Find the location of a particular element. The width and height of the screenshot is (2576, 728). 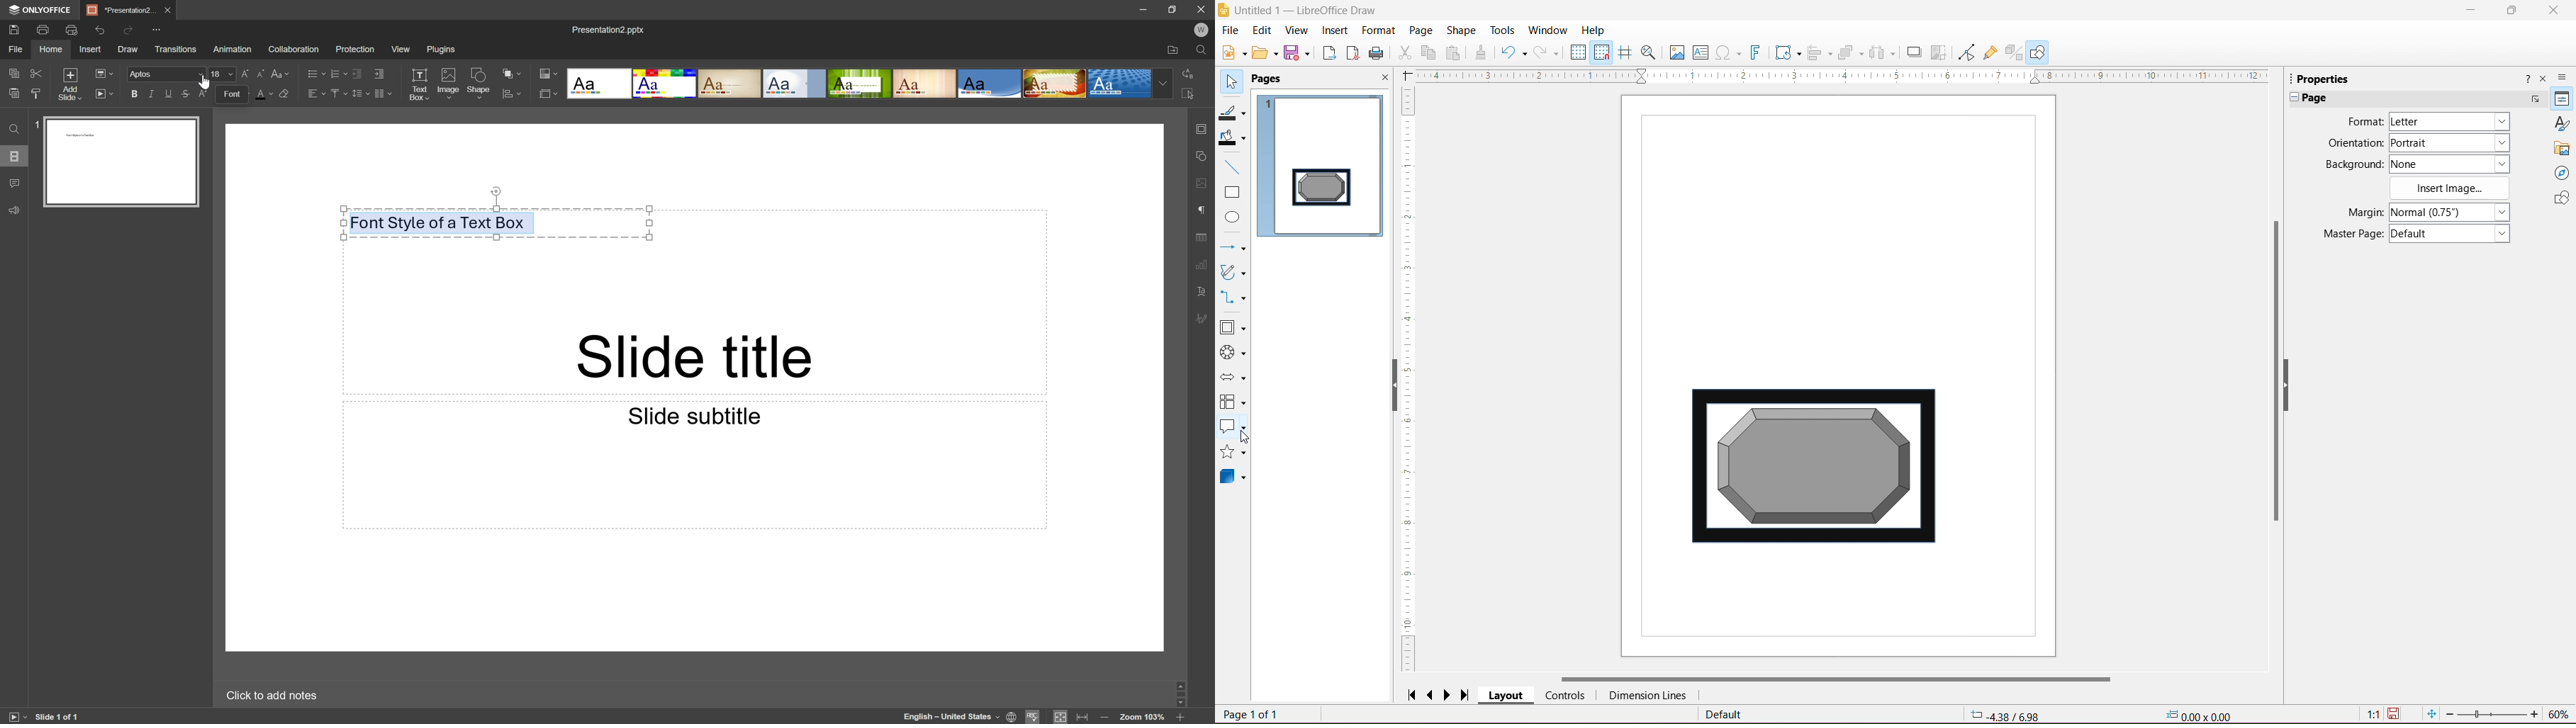

Highlight color is located at coordinates (241, 93).